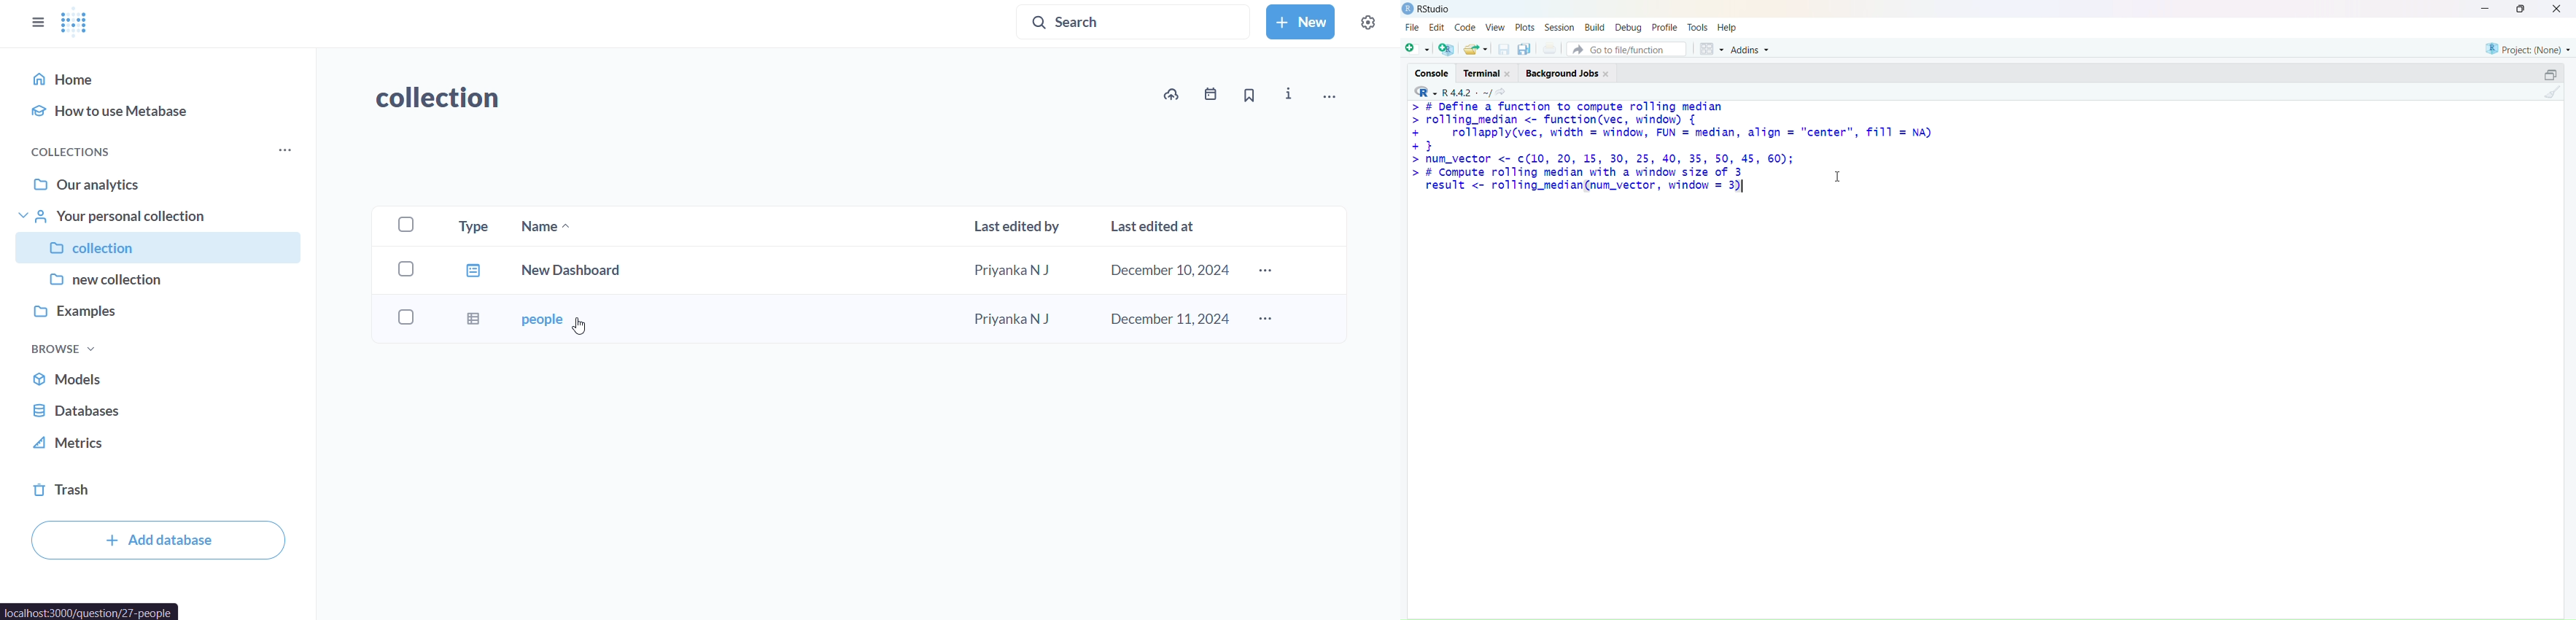  Describe the element at coordinates (1432, 74) in the screenshot. I see `console` at that location.